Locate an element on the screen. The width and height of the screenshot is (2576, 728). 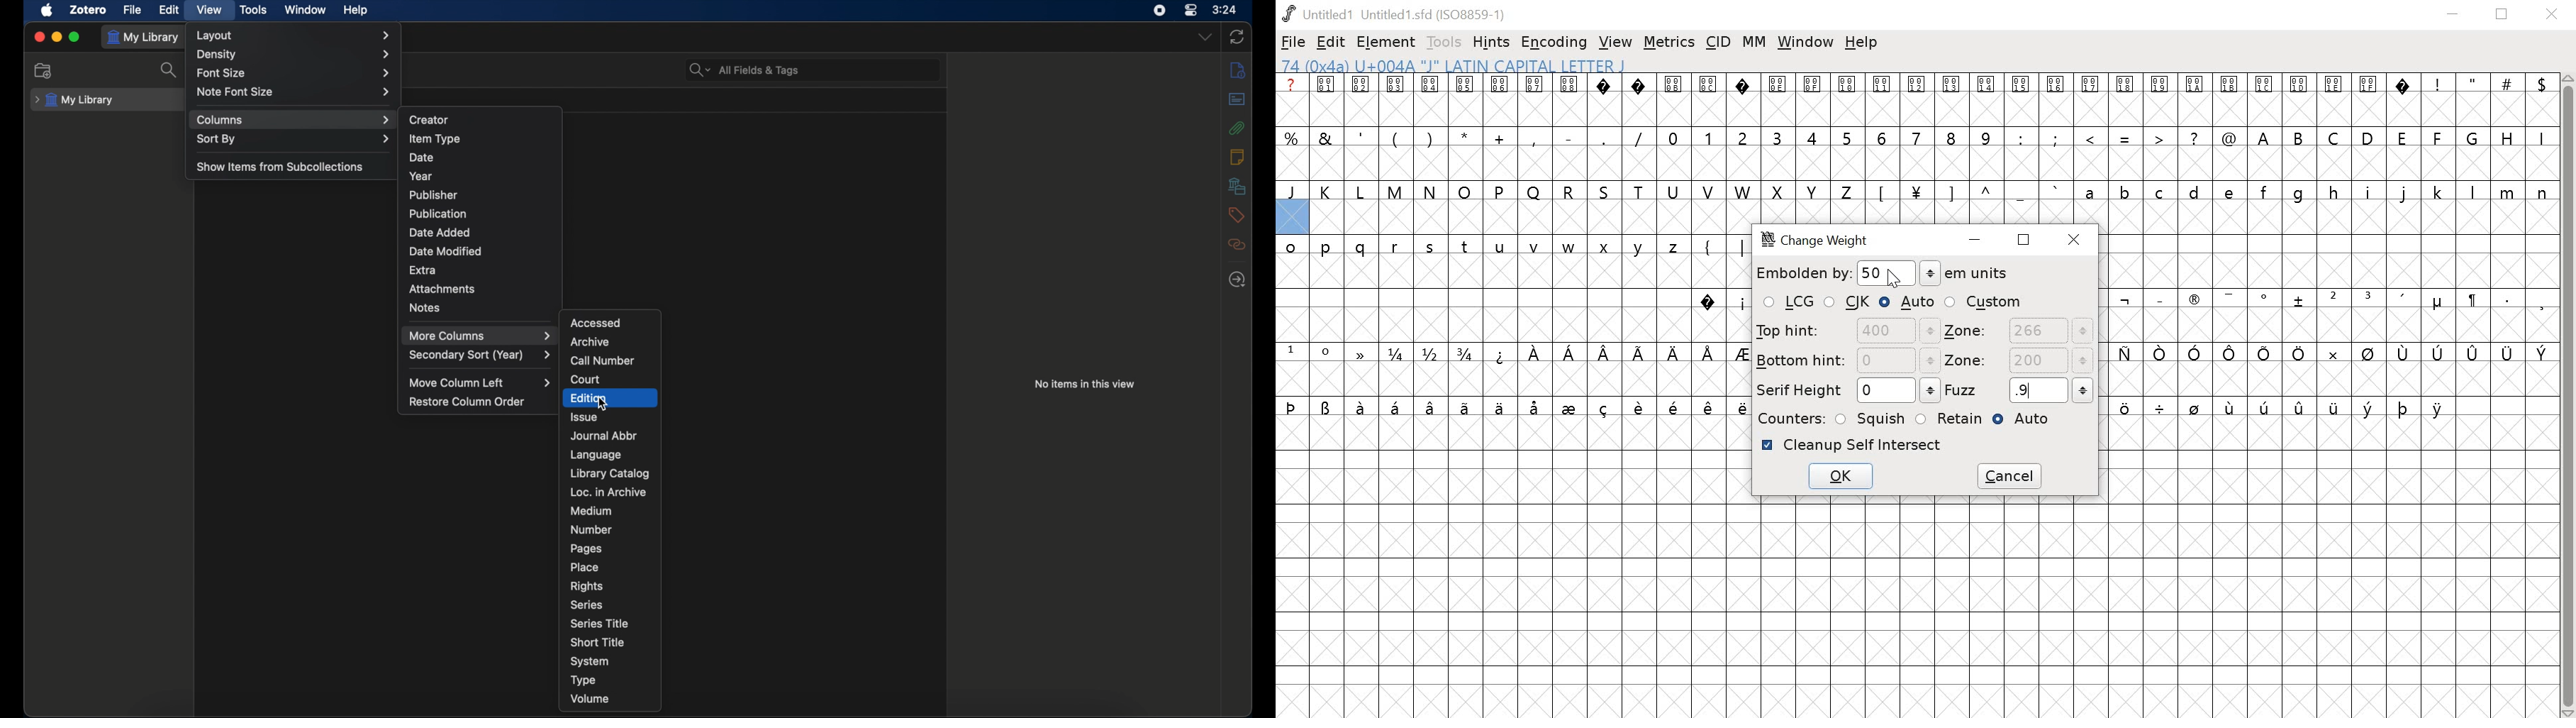
Cursor is located at coordinates (600, 405).